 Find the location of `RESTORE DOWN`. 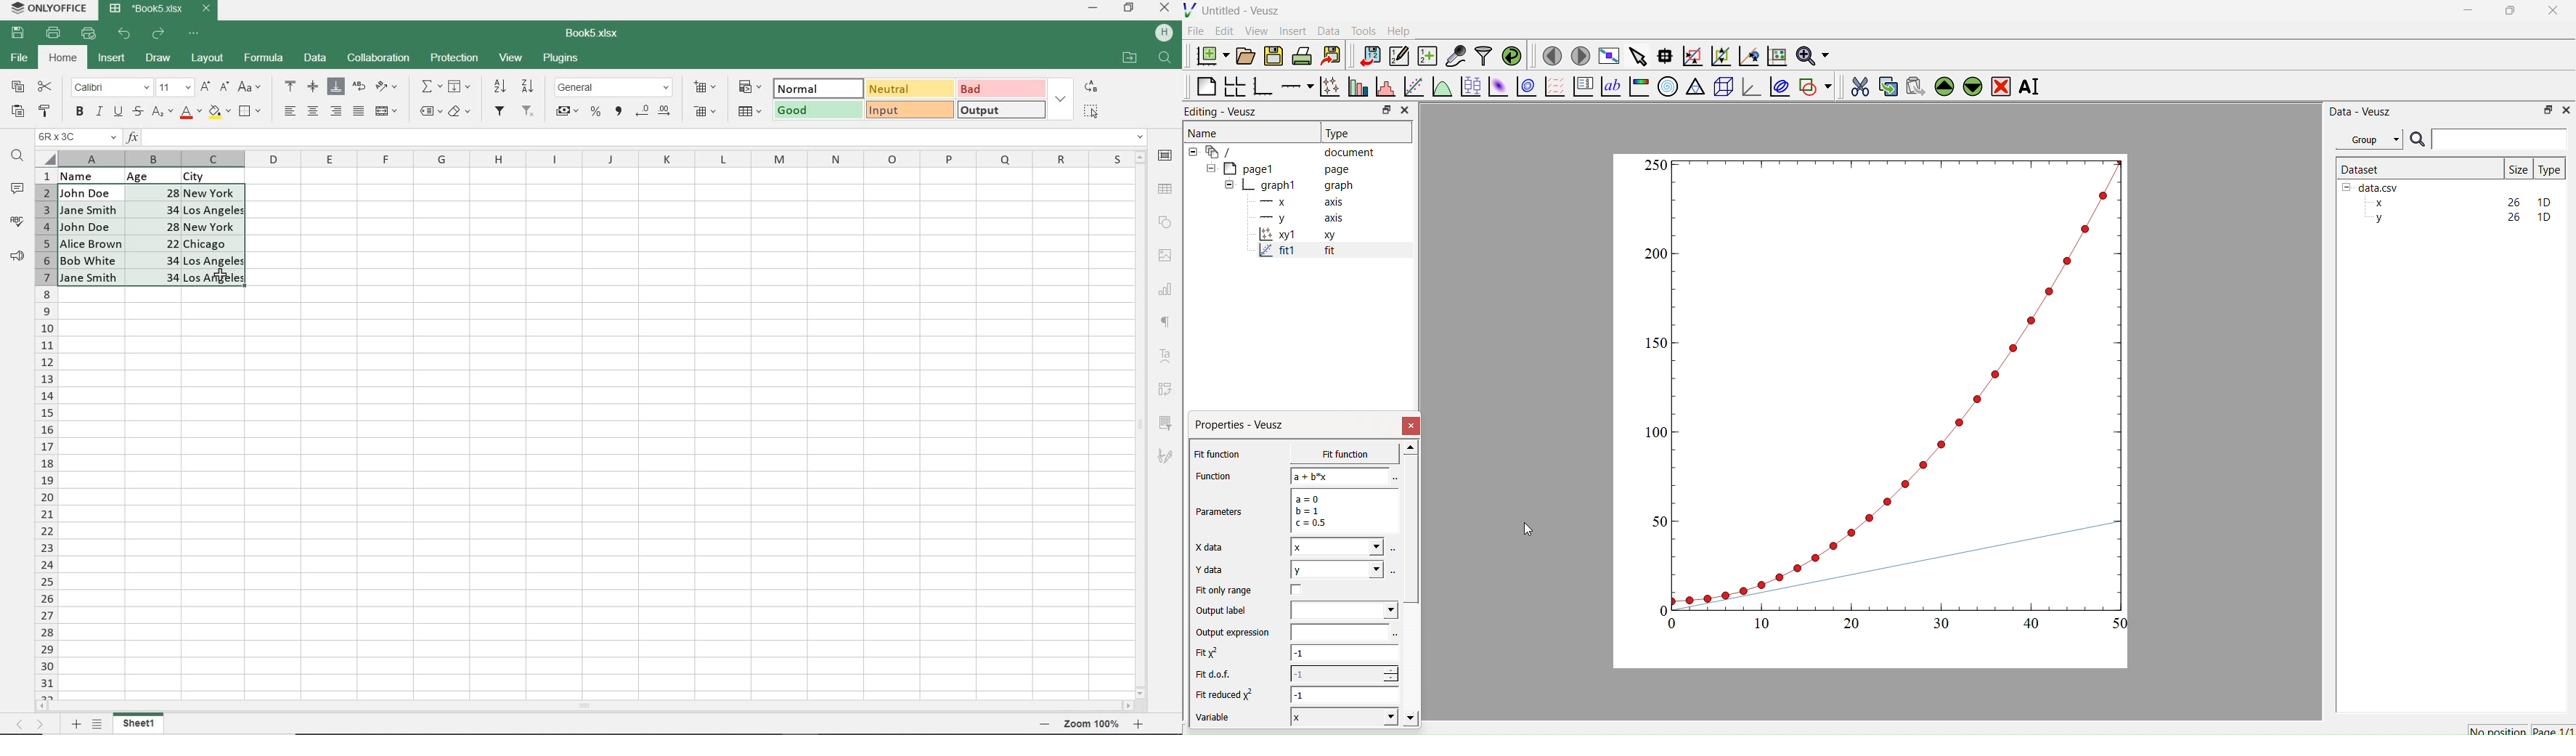

RESTORE DOWN is located at coordinates (1131, 7).